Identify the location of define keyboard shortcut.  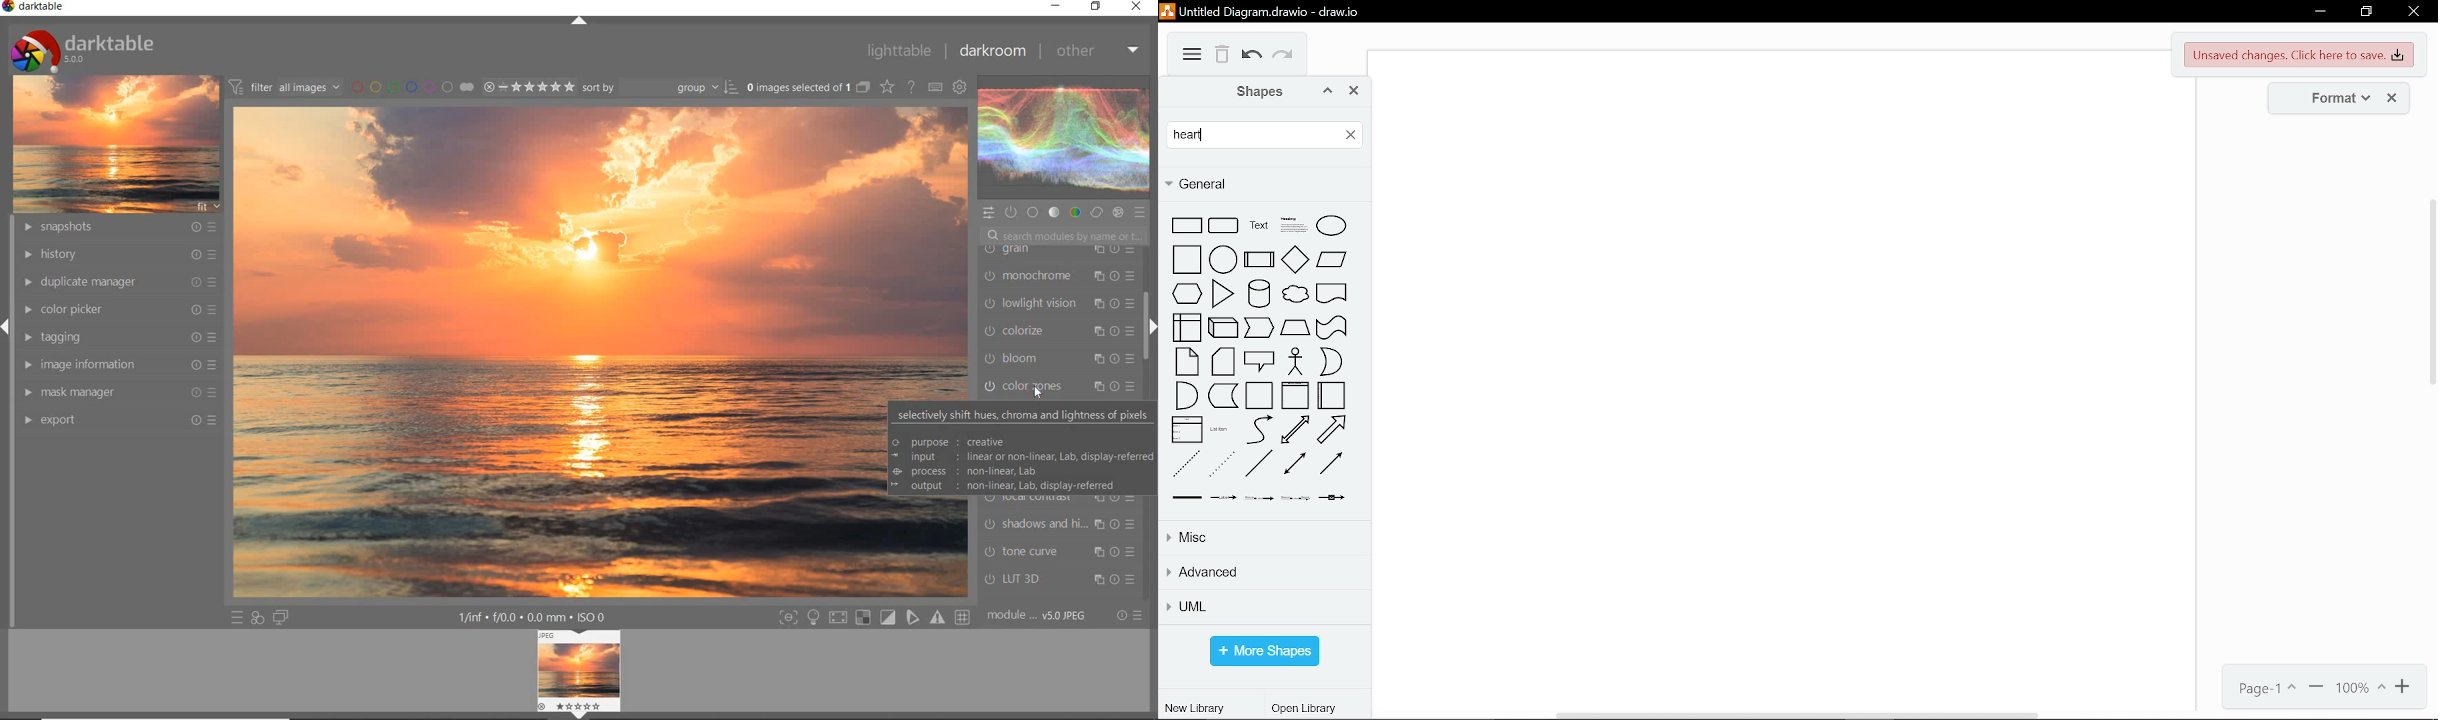
(934, 86).